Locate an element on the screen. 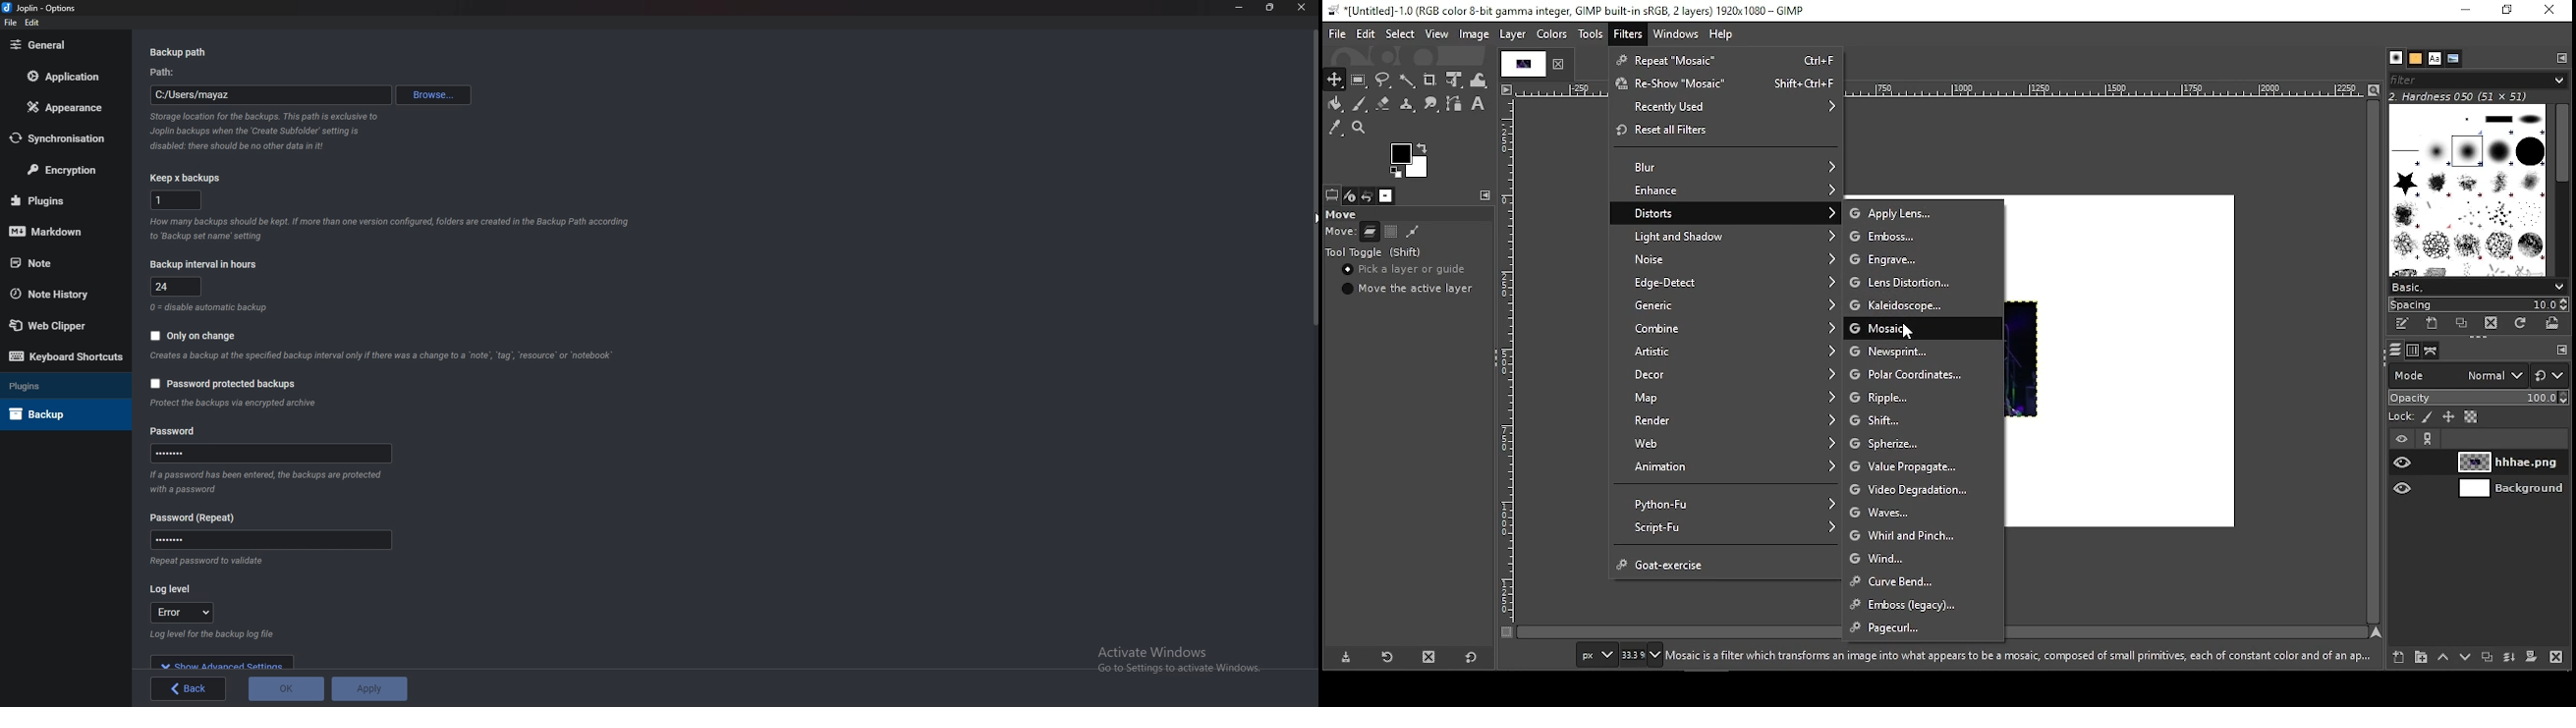  Appearance is located at coordinates (61, 108).